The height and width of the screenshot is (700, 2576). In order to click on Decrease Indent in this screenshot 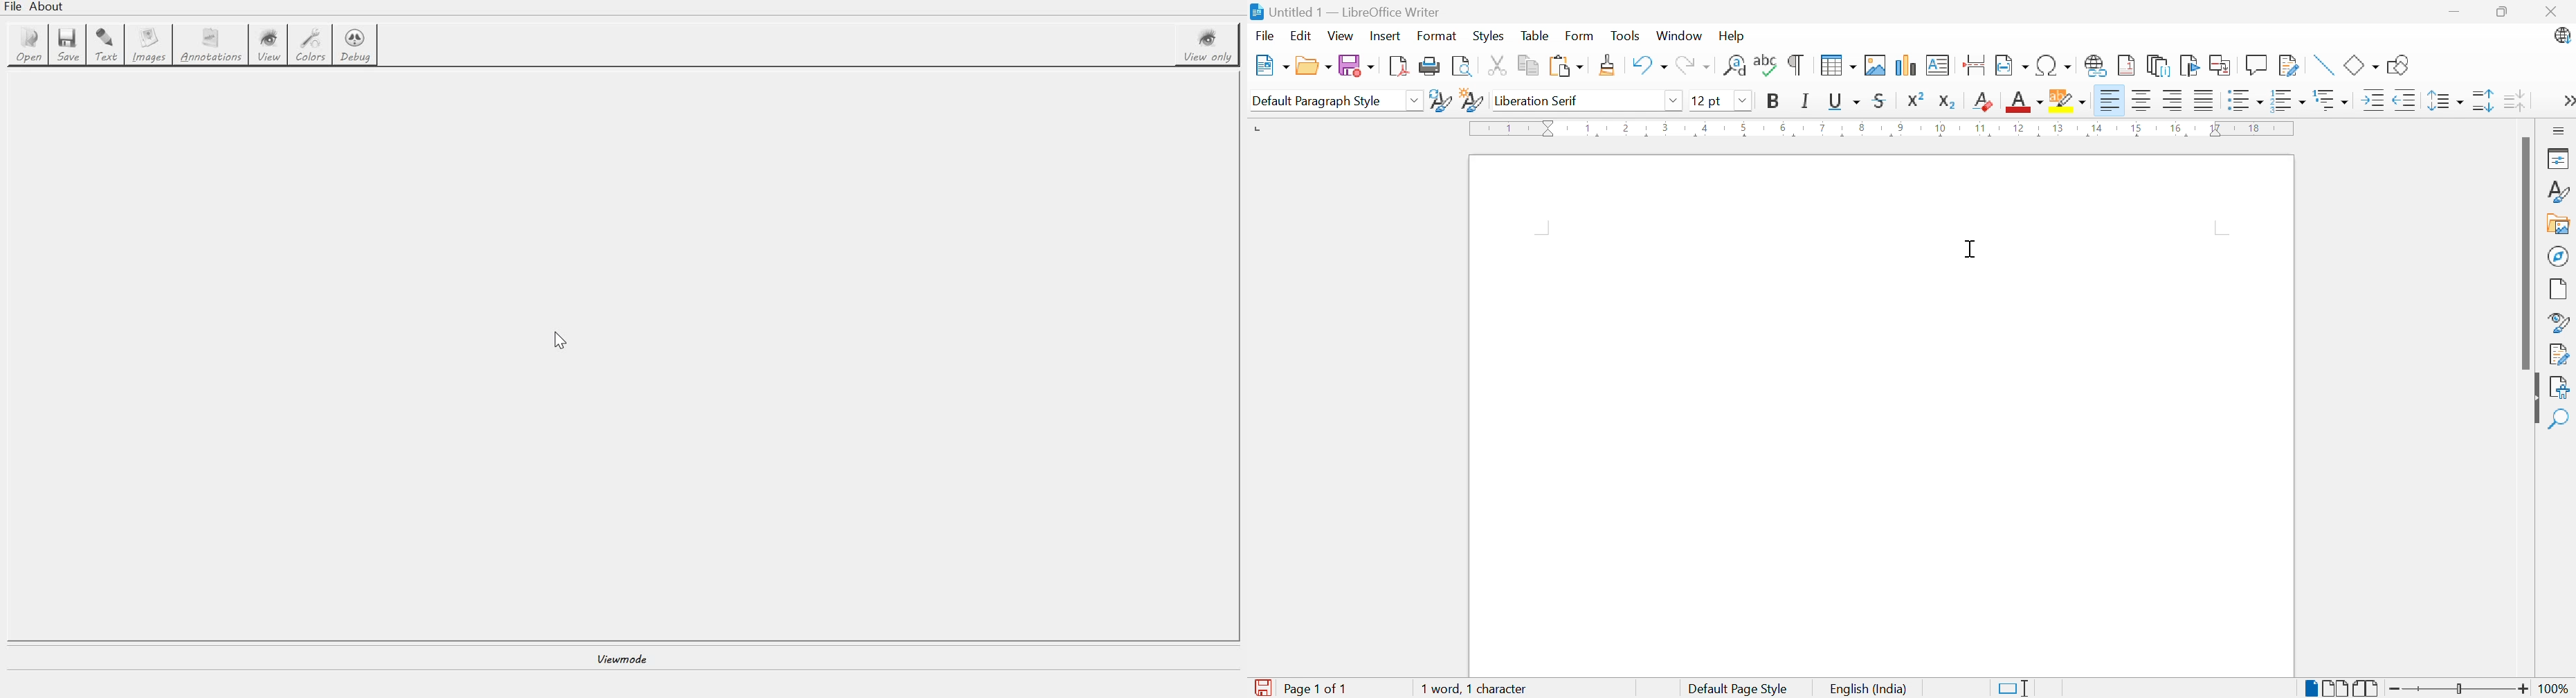, I will do `click(2407, 100)`.